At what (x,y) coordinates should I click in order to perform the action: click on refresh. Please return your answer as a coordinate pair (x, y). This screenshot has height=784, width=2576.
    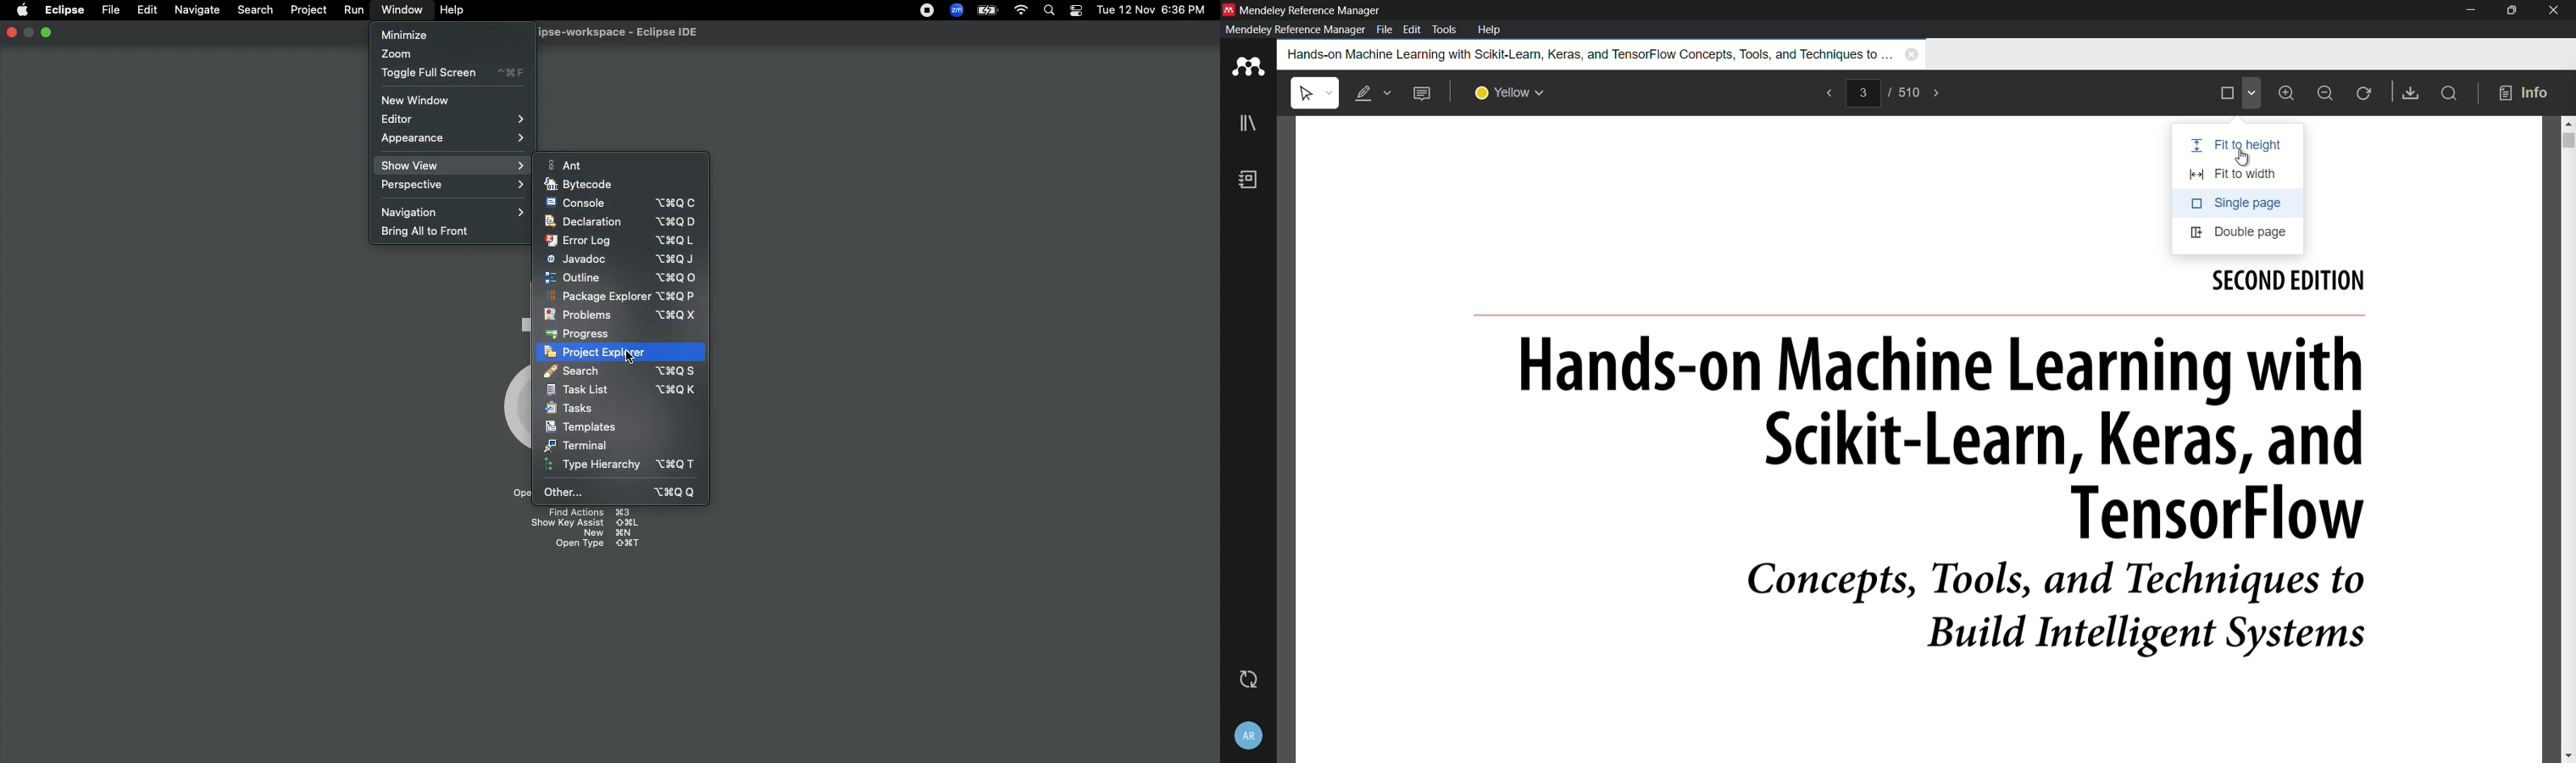
    Looking at the image, I should click on (2365, 94).